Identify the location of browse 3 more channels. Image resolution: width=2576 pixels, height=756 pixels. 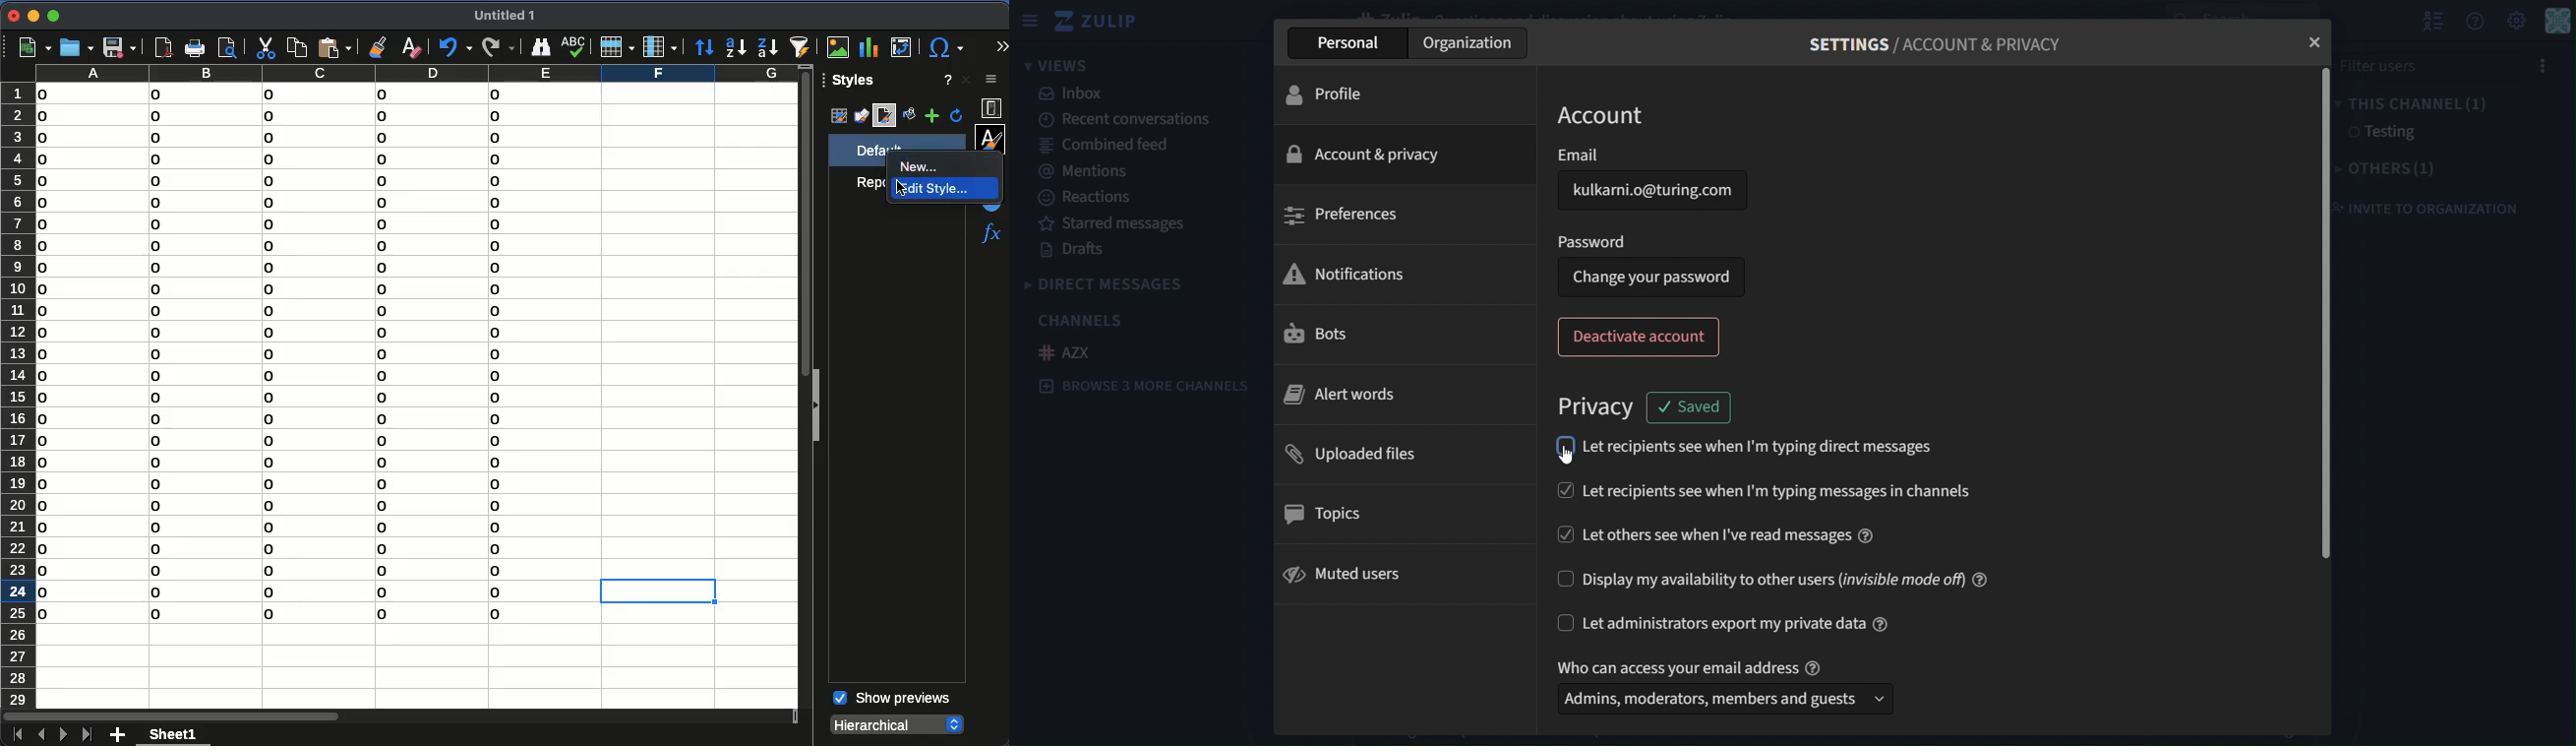
(1143, 388).